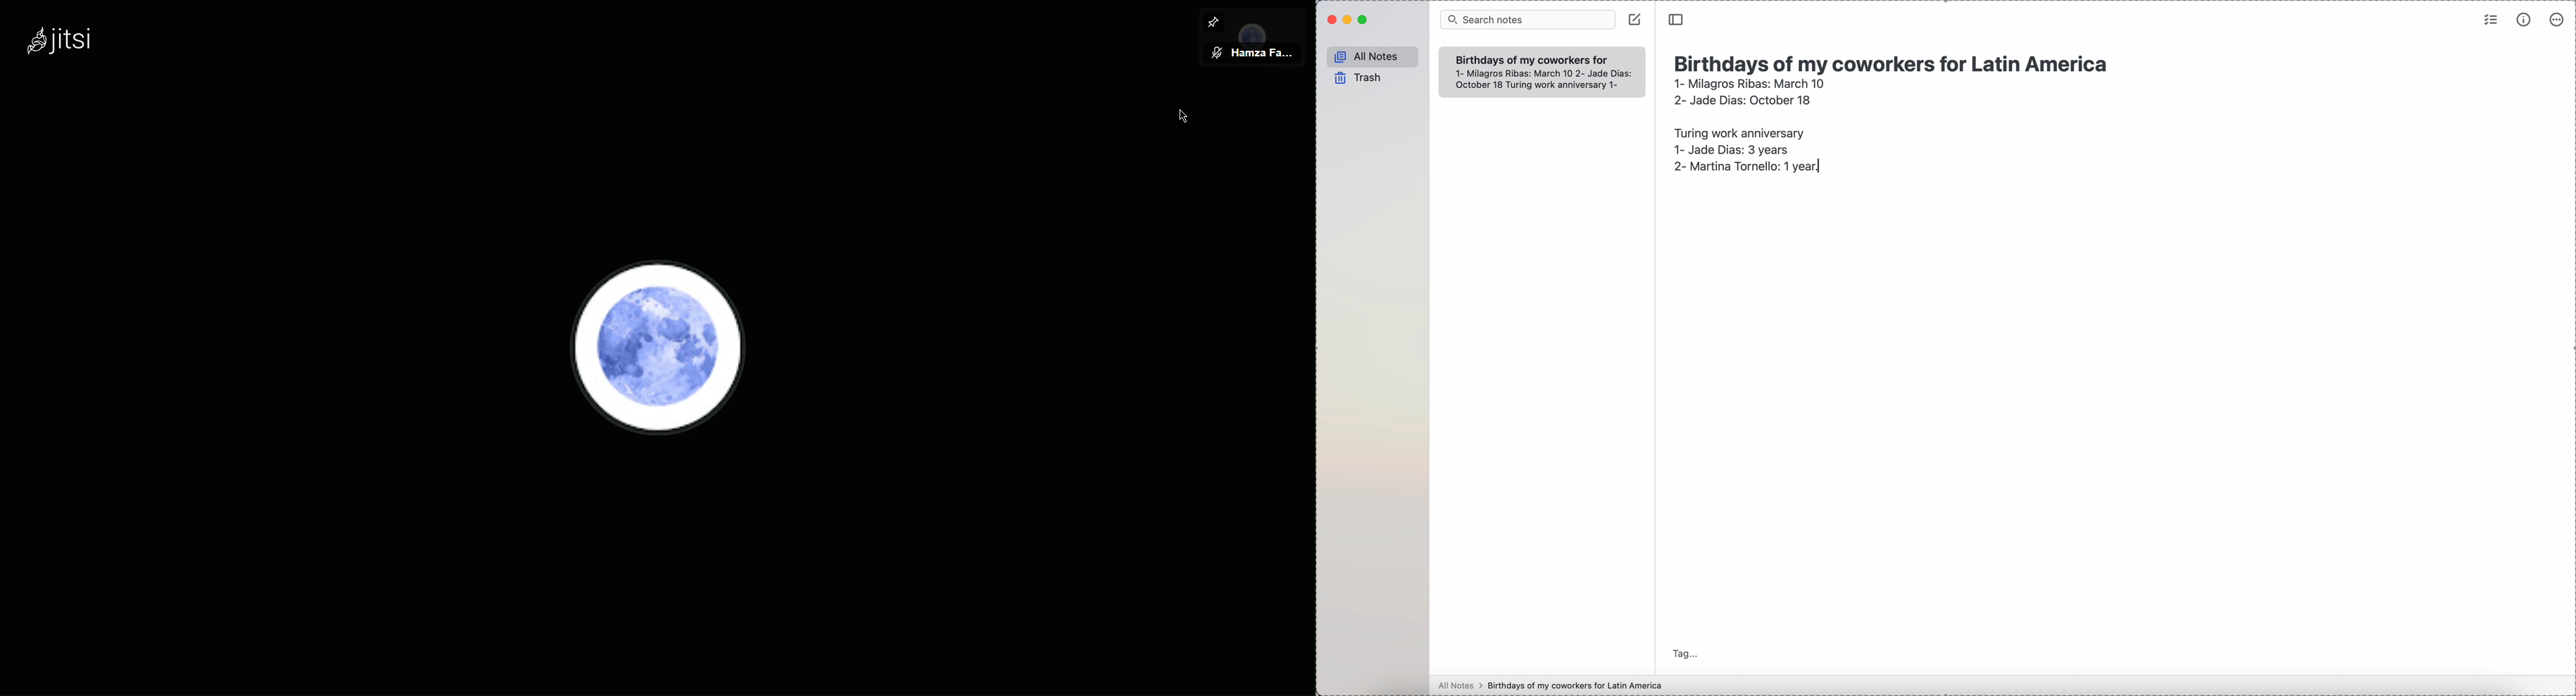 The height and width of the screenshot is (700, 2576). Describe the element at coordinates (1350, 20) in the screenshot. I see `minimize Simplenote` at that location.